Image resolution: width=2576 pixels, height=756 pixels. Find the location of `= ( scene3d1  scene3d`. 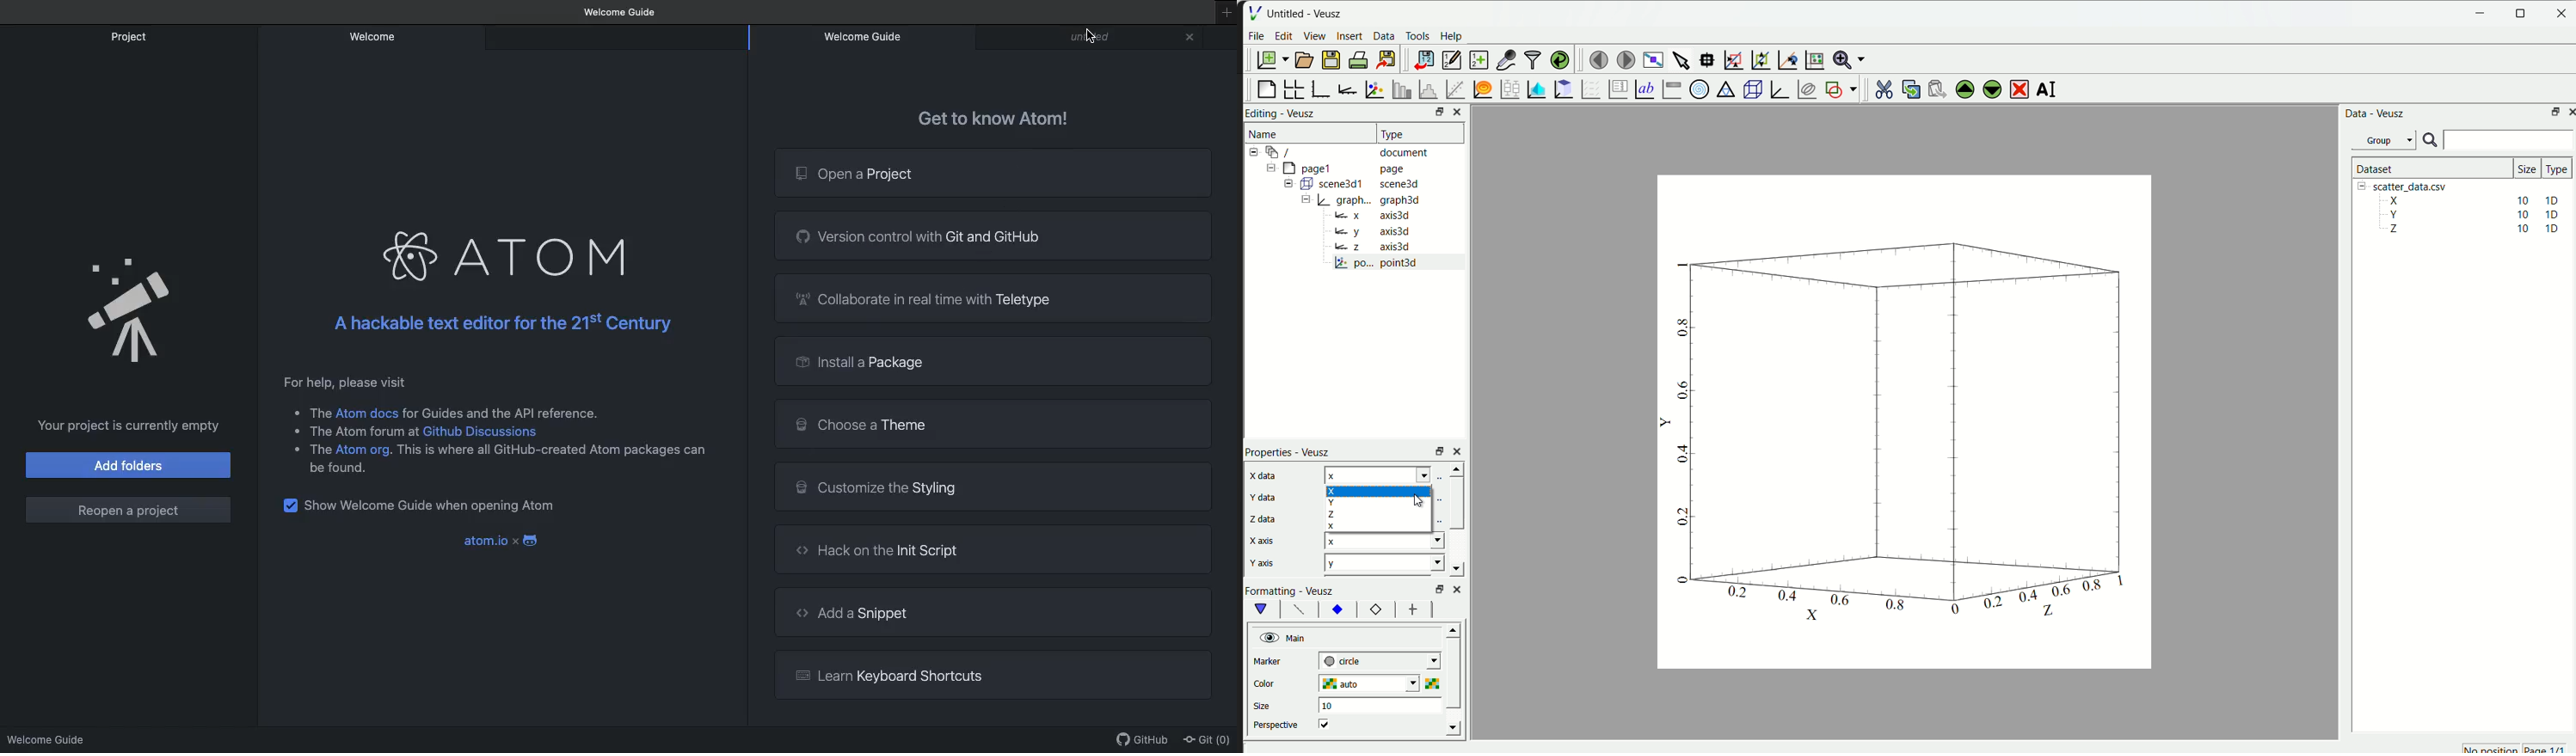

= ( scene3d1  scene3d is located at coordinates (1355, 183).